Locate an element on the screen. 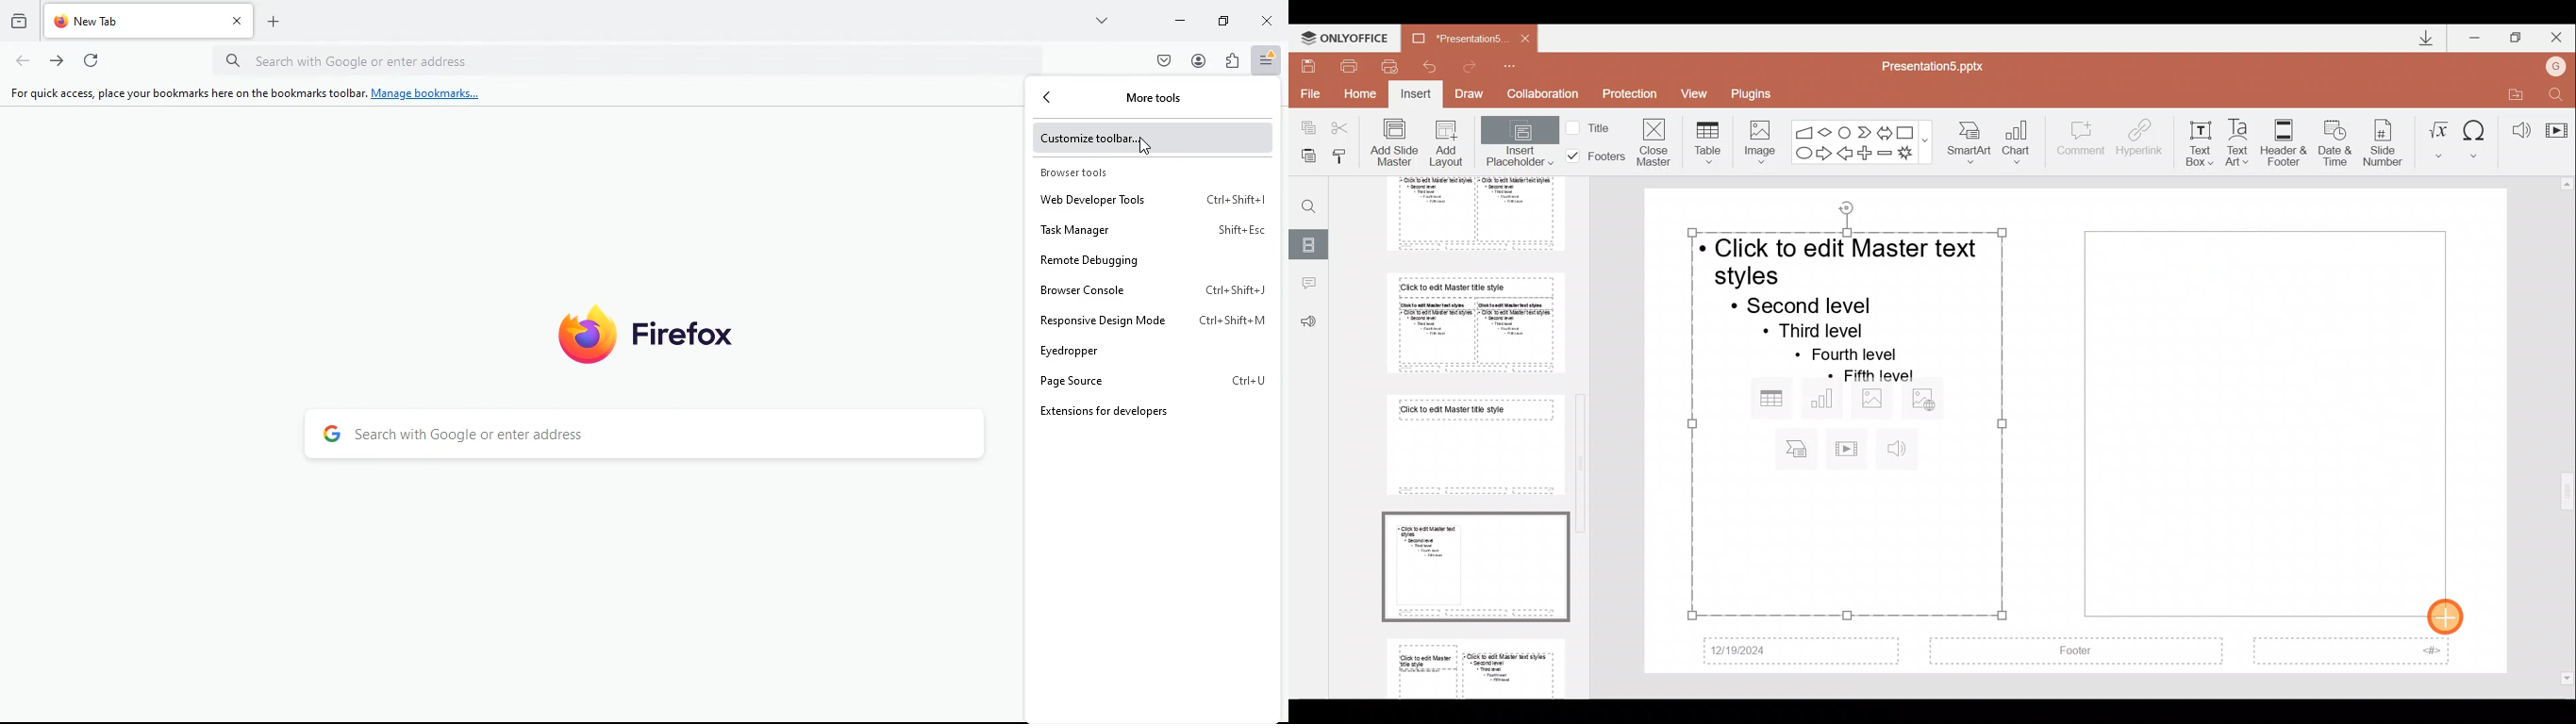  Slide 5 is located at coordinates (1465, 214).